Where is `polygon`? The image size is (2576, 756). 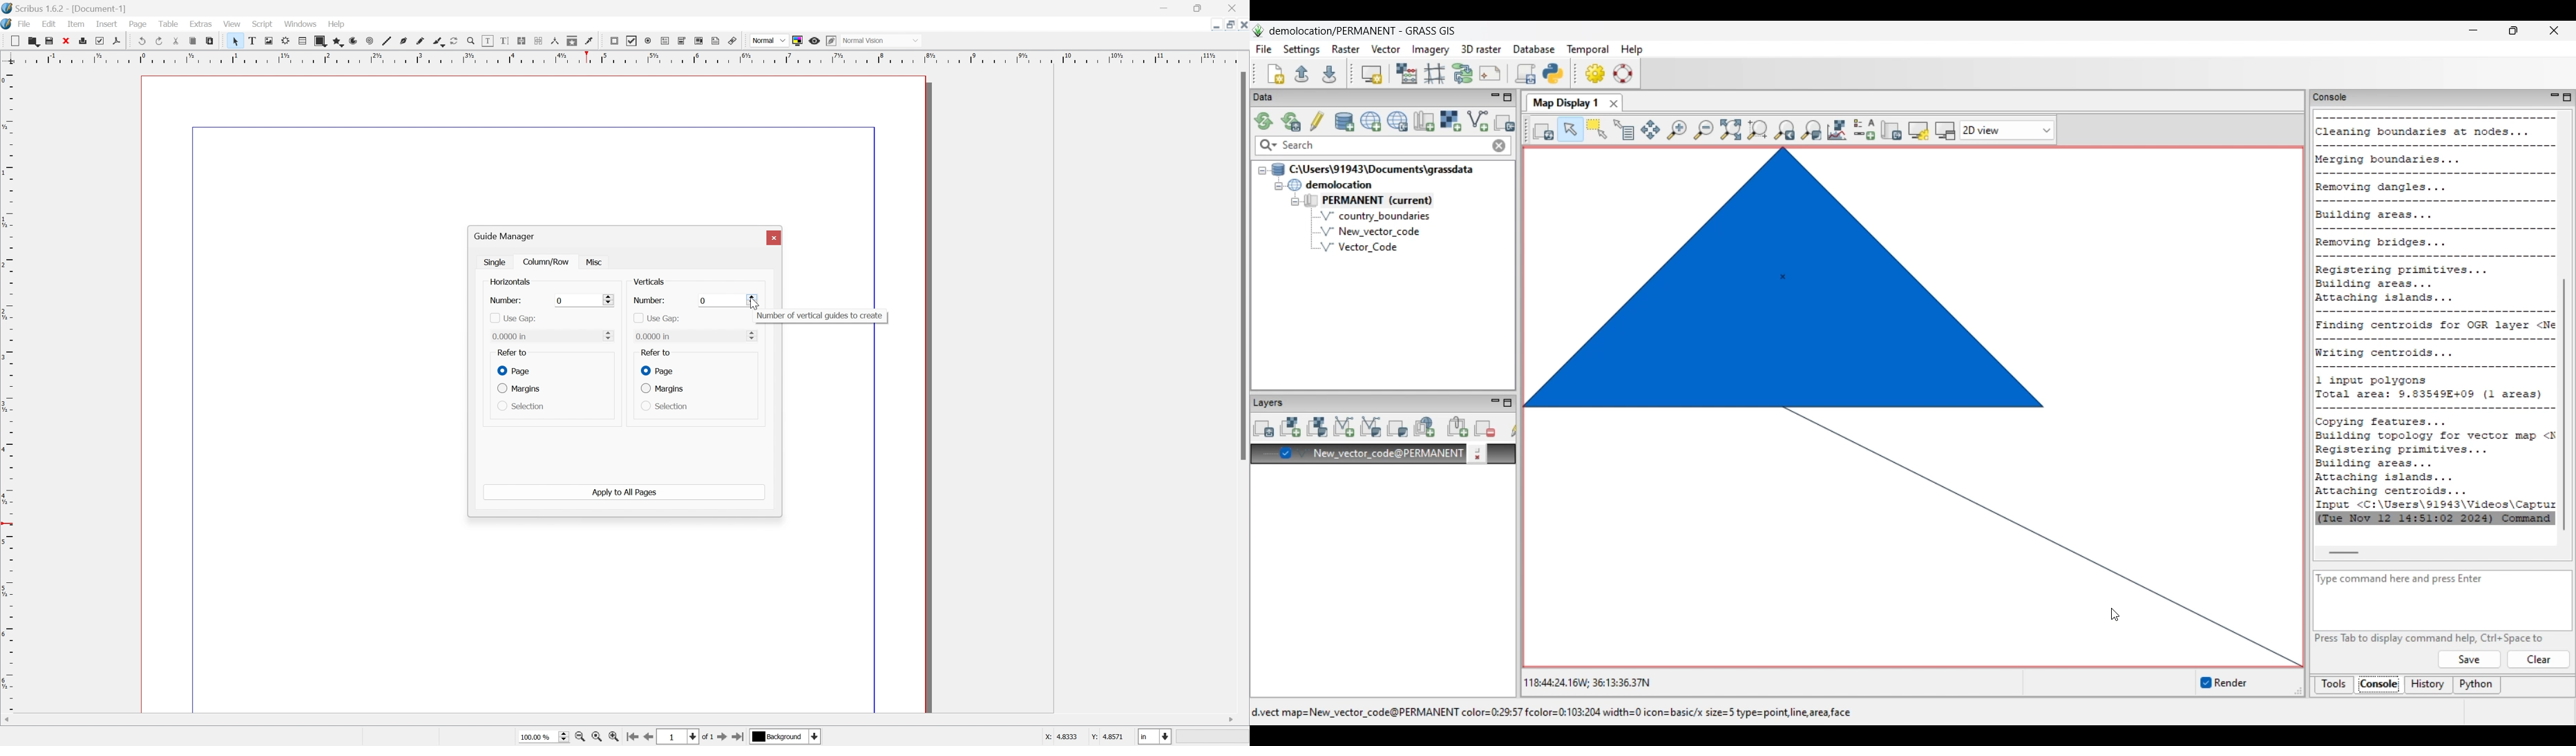 polygon is located at coordinates (337, 42).